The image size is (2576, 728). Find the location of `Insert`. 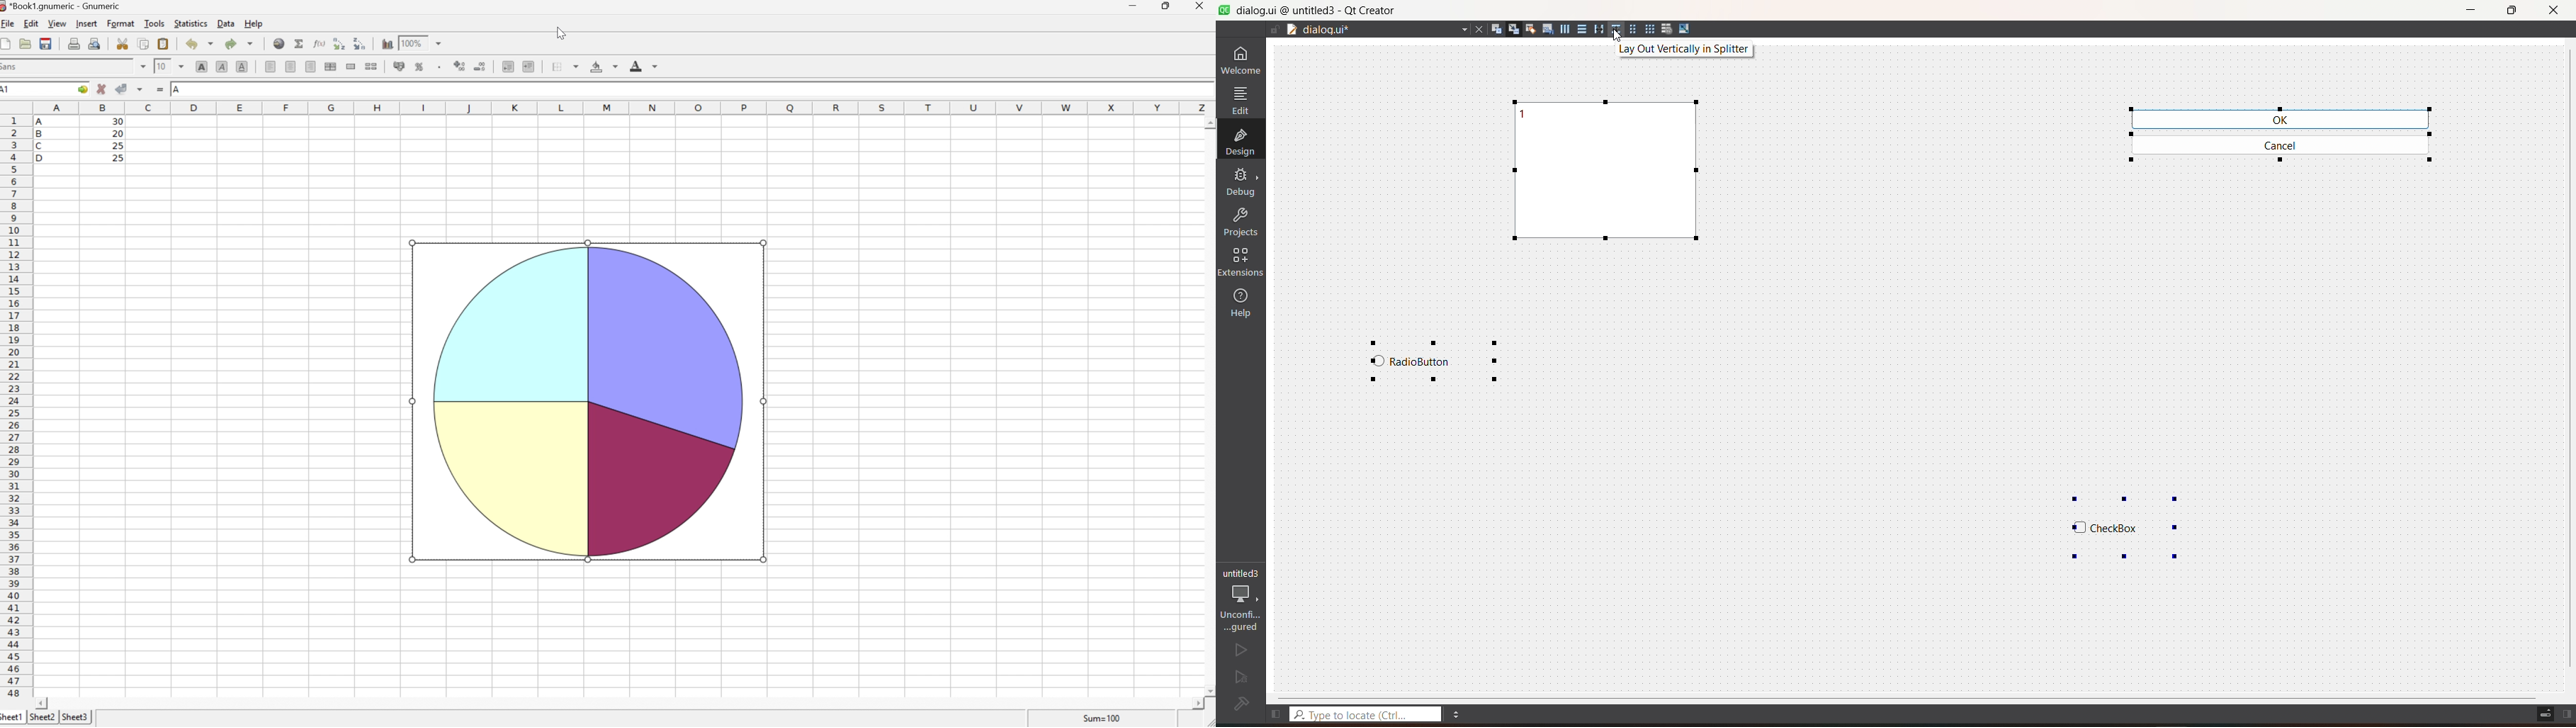

Insert is located at coordinates (88, 24).